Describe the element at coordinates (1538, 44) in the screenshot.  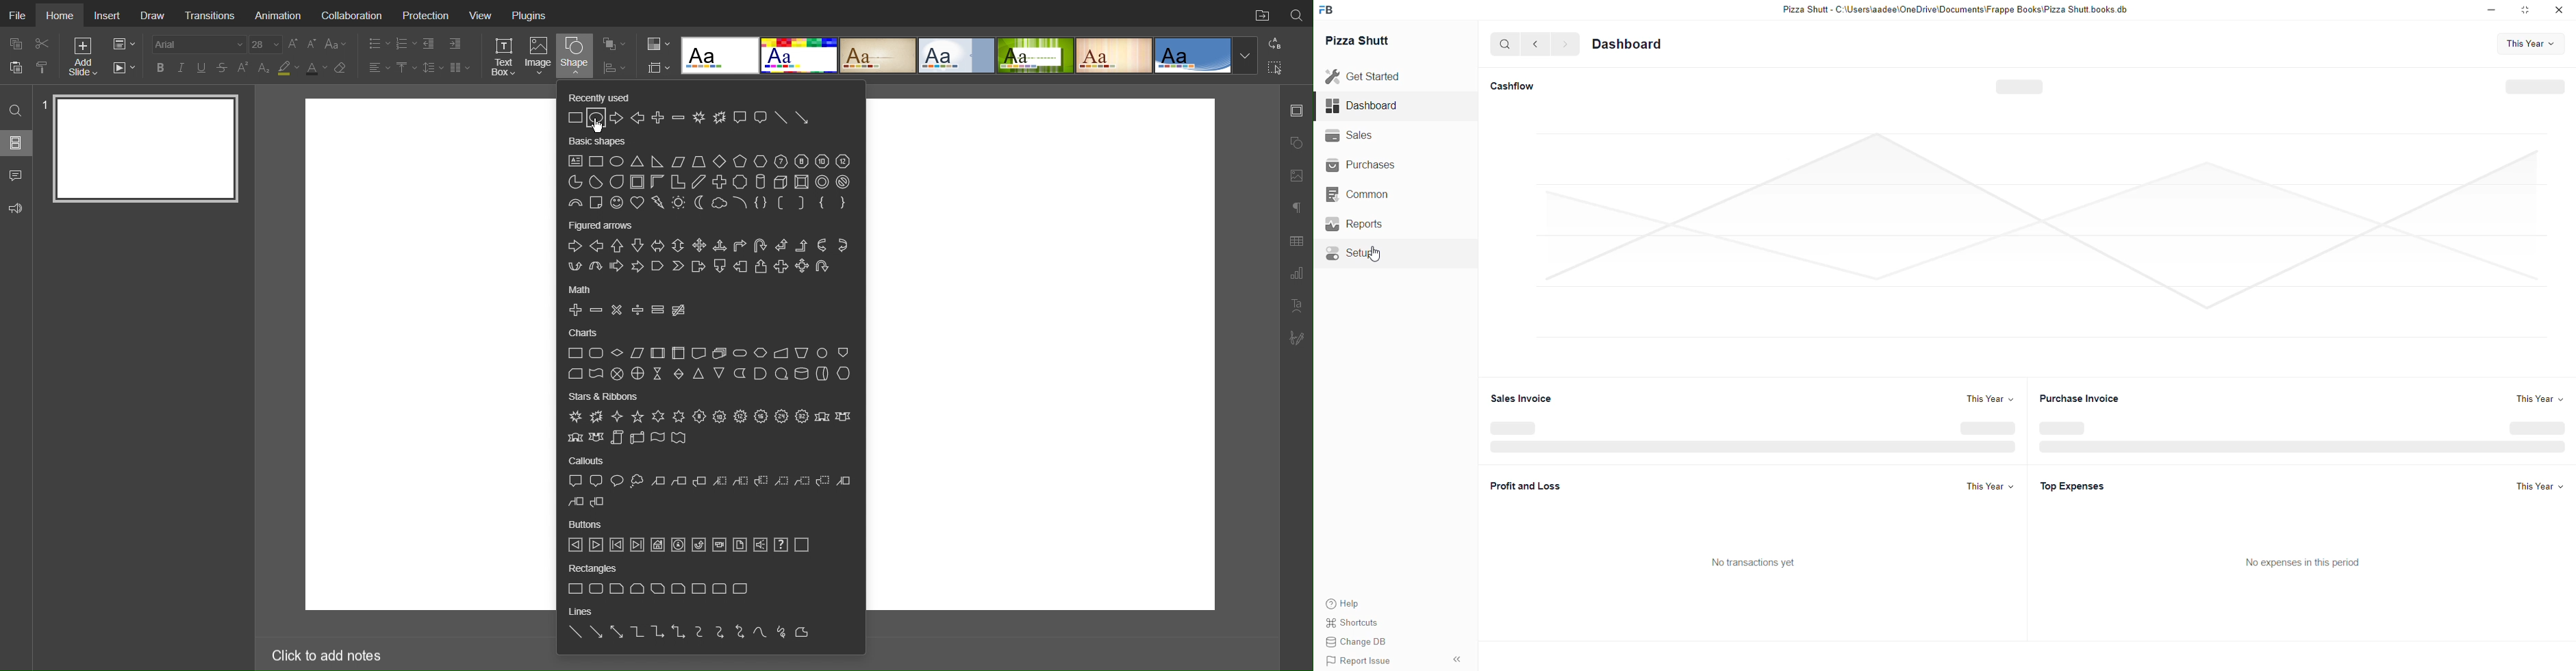
I see `go back ` at that location.